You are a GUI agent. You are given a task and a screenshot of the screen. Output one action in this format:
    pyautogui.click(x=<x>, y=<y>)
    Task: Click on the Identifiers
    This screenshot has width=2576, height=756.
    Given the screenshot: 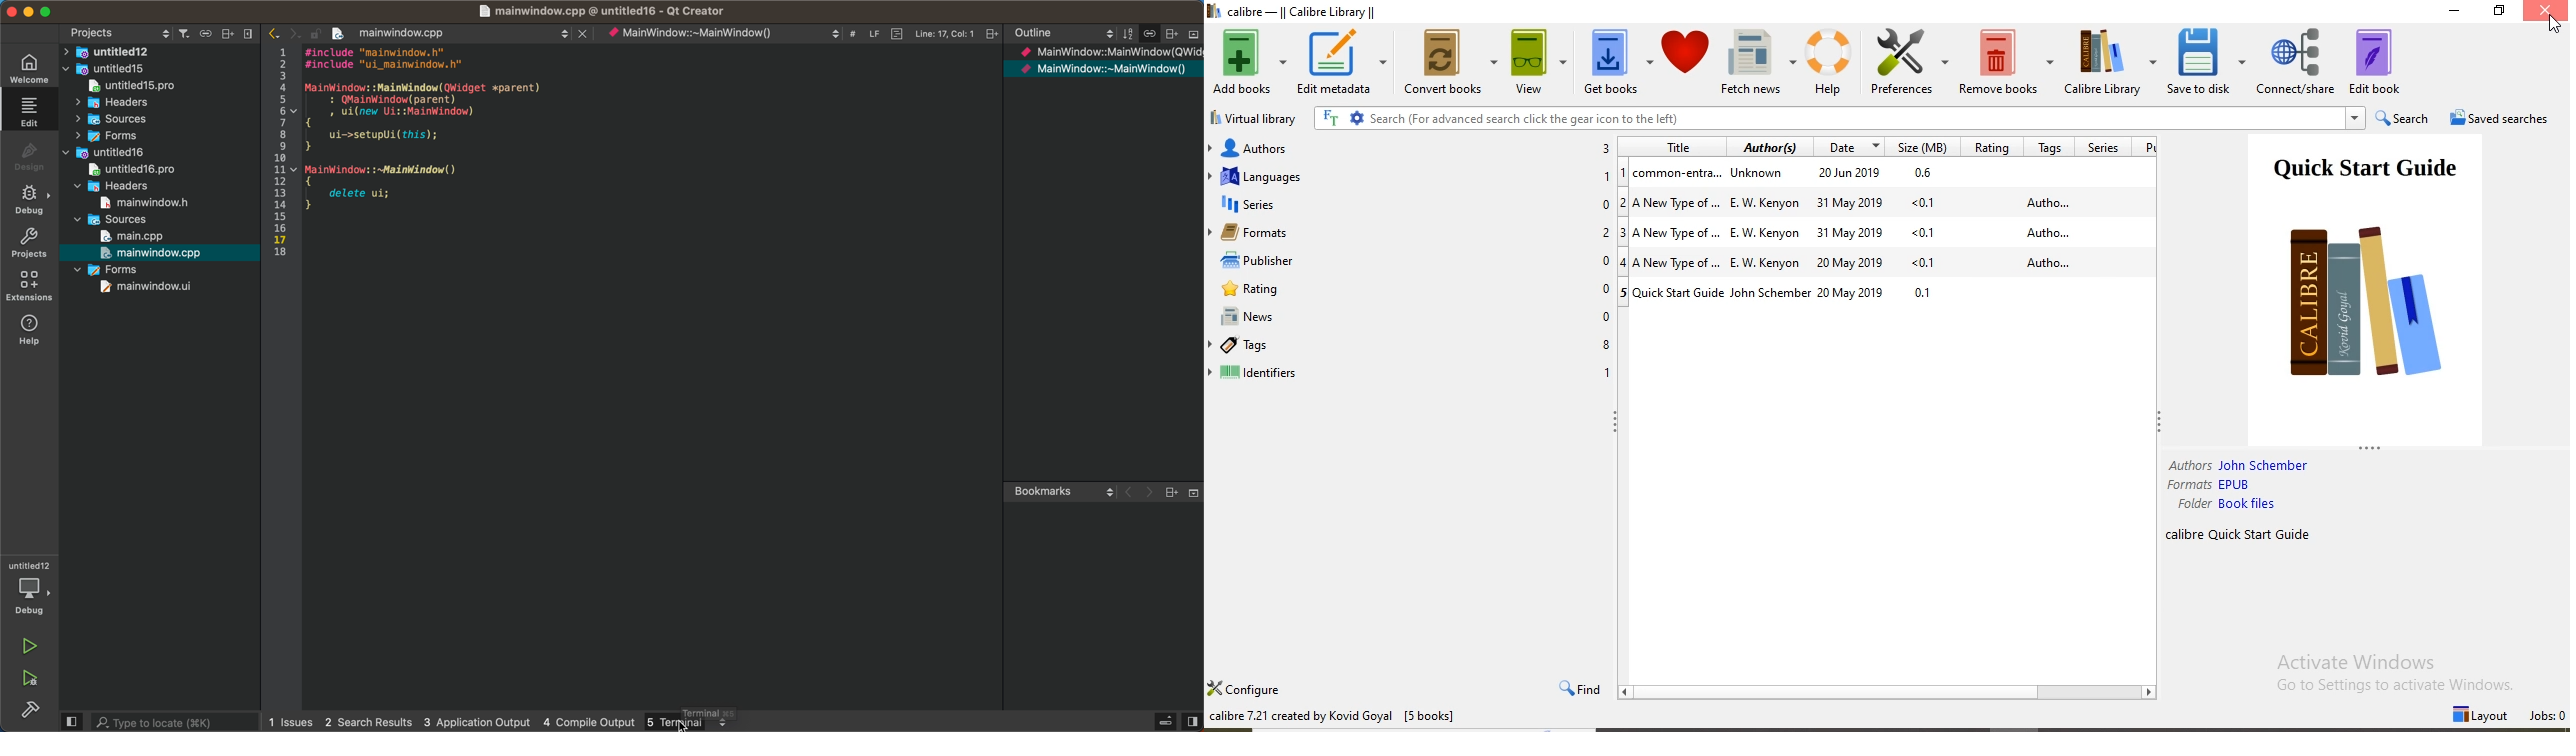 What is the action you would take?
    pyautogui.click(x=1410, y=373)
    